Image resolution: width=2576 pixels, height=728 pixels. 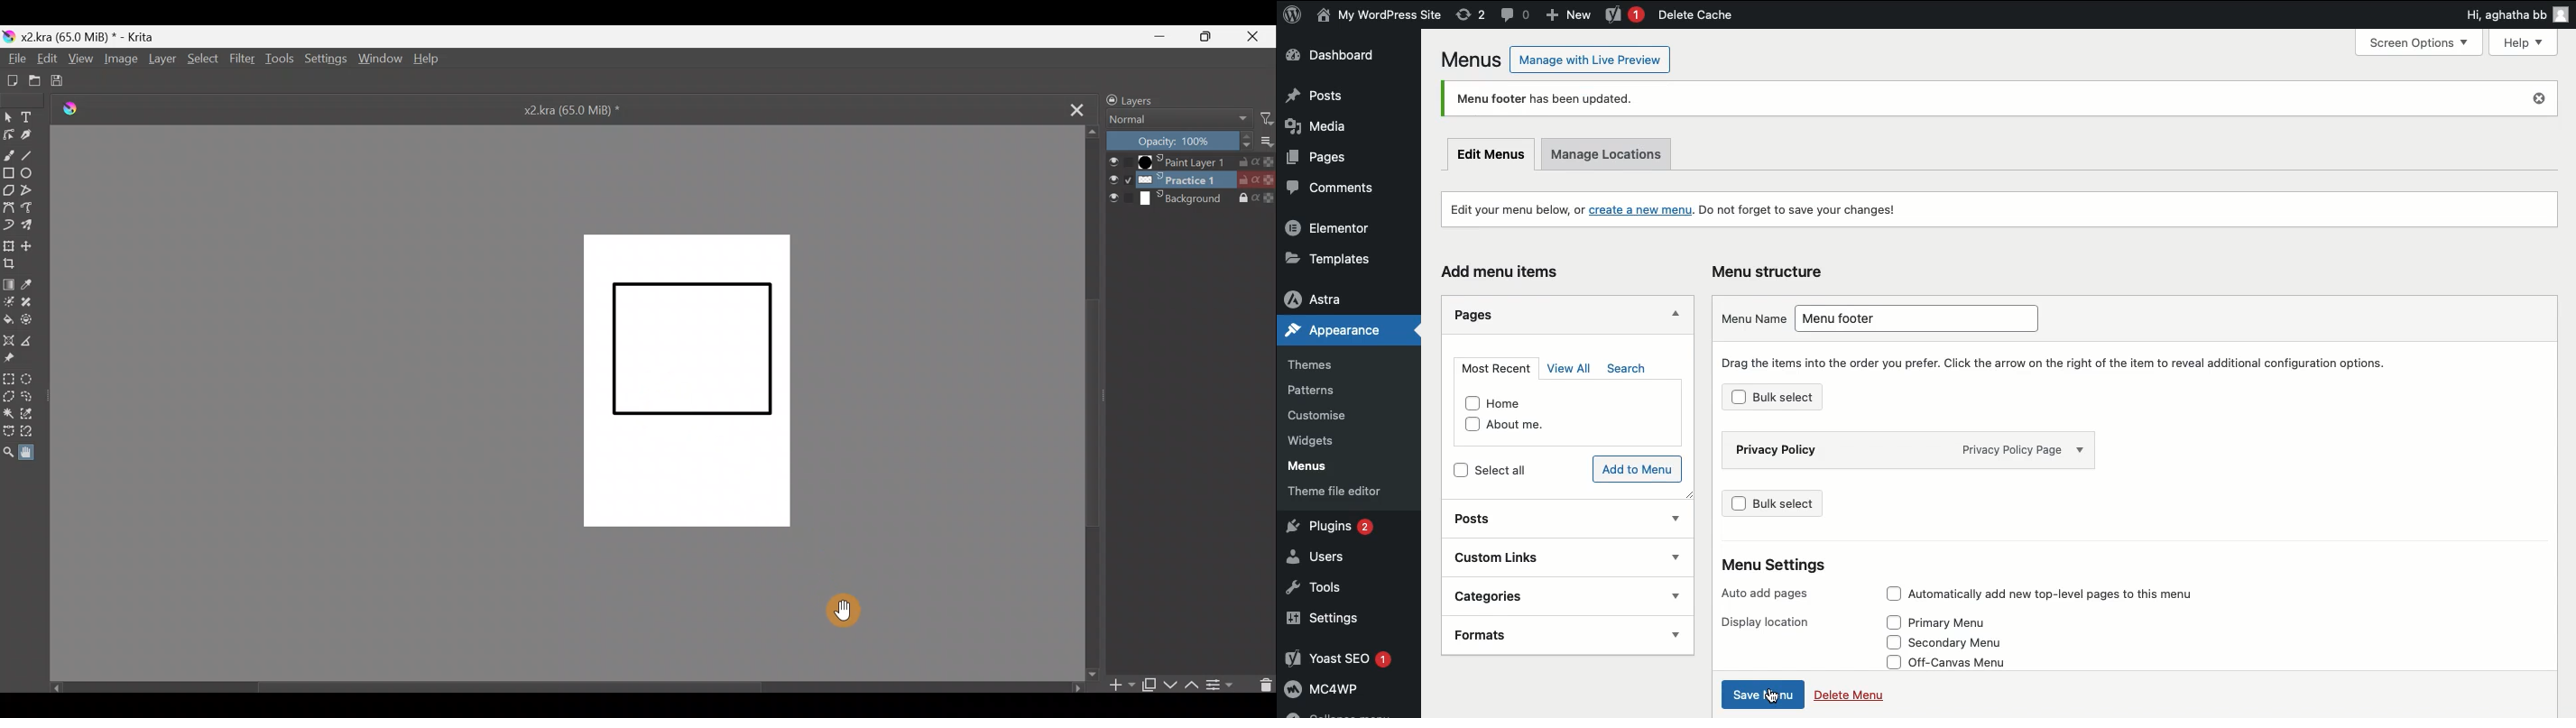 What do you see at coordinates (8, 134) in the screenshot?
I see `Edit shapes tool` at bounding box center [8, 134].